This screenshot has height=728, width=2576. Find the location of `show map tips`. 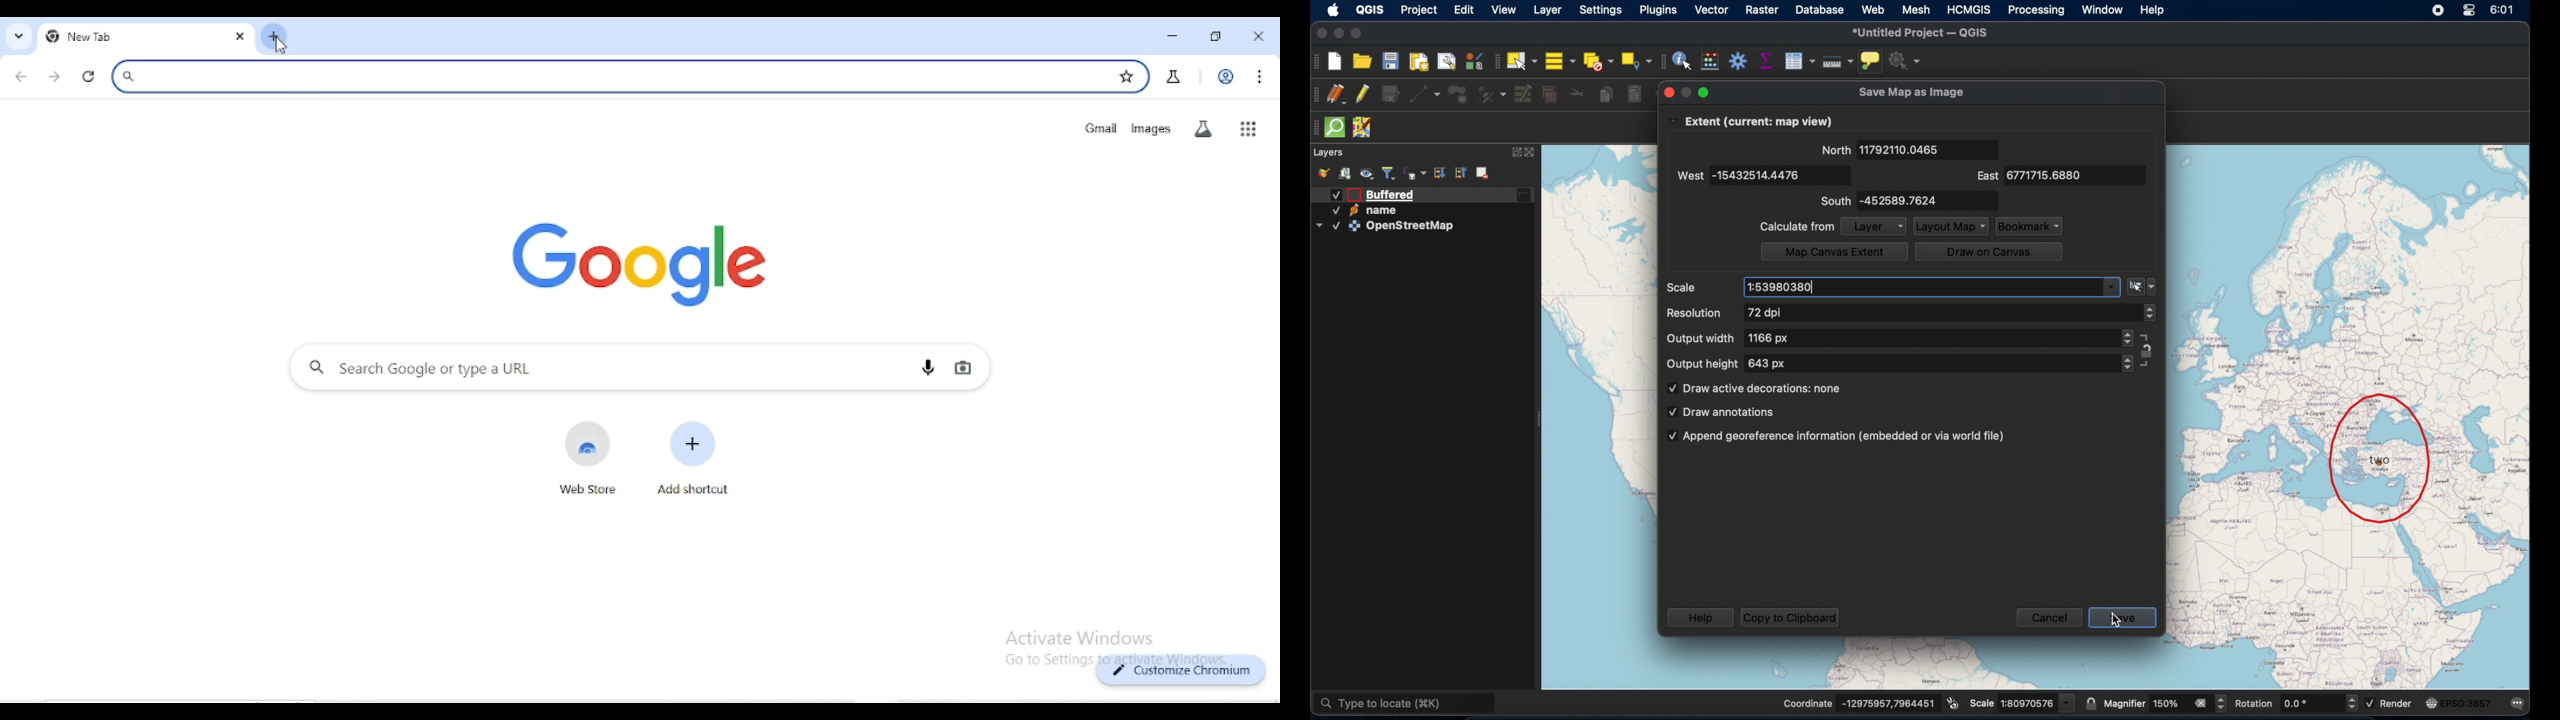

show map tips is located at coordinates (1871, 61).